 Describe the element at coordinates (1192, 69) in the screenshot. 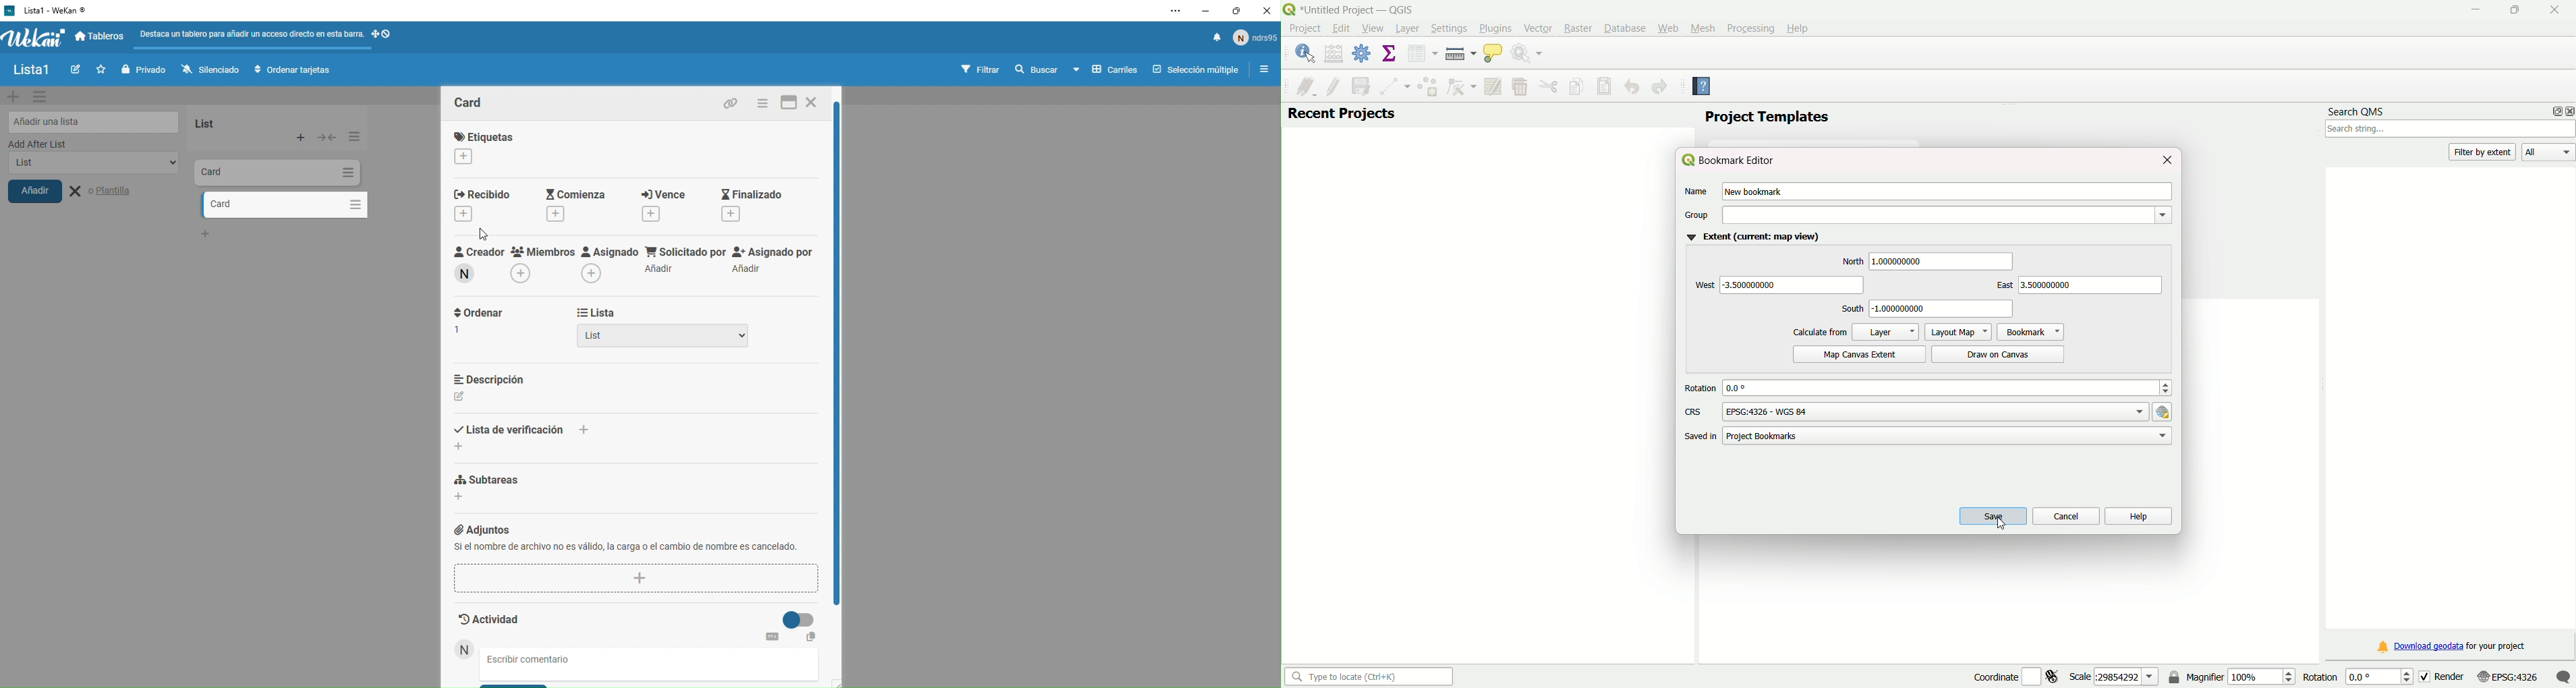

I see `seleccion multiple` at that location.